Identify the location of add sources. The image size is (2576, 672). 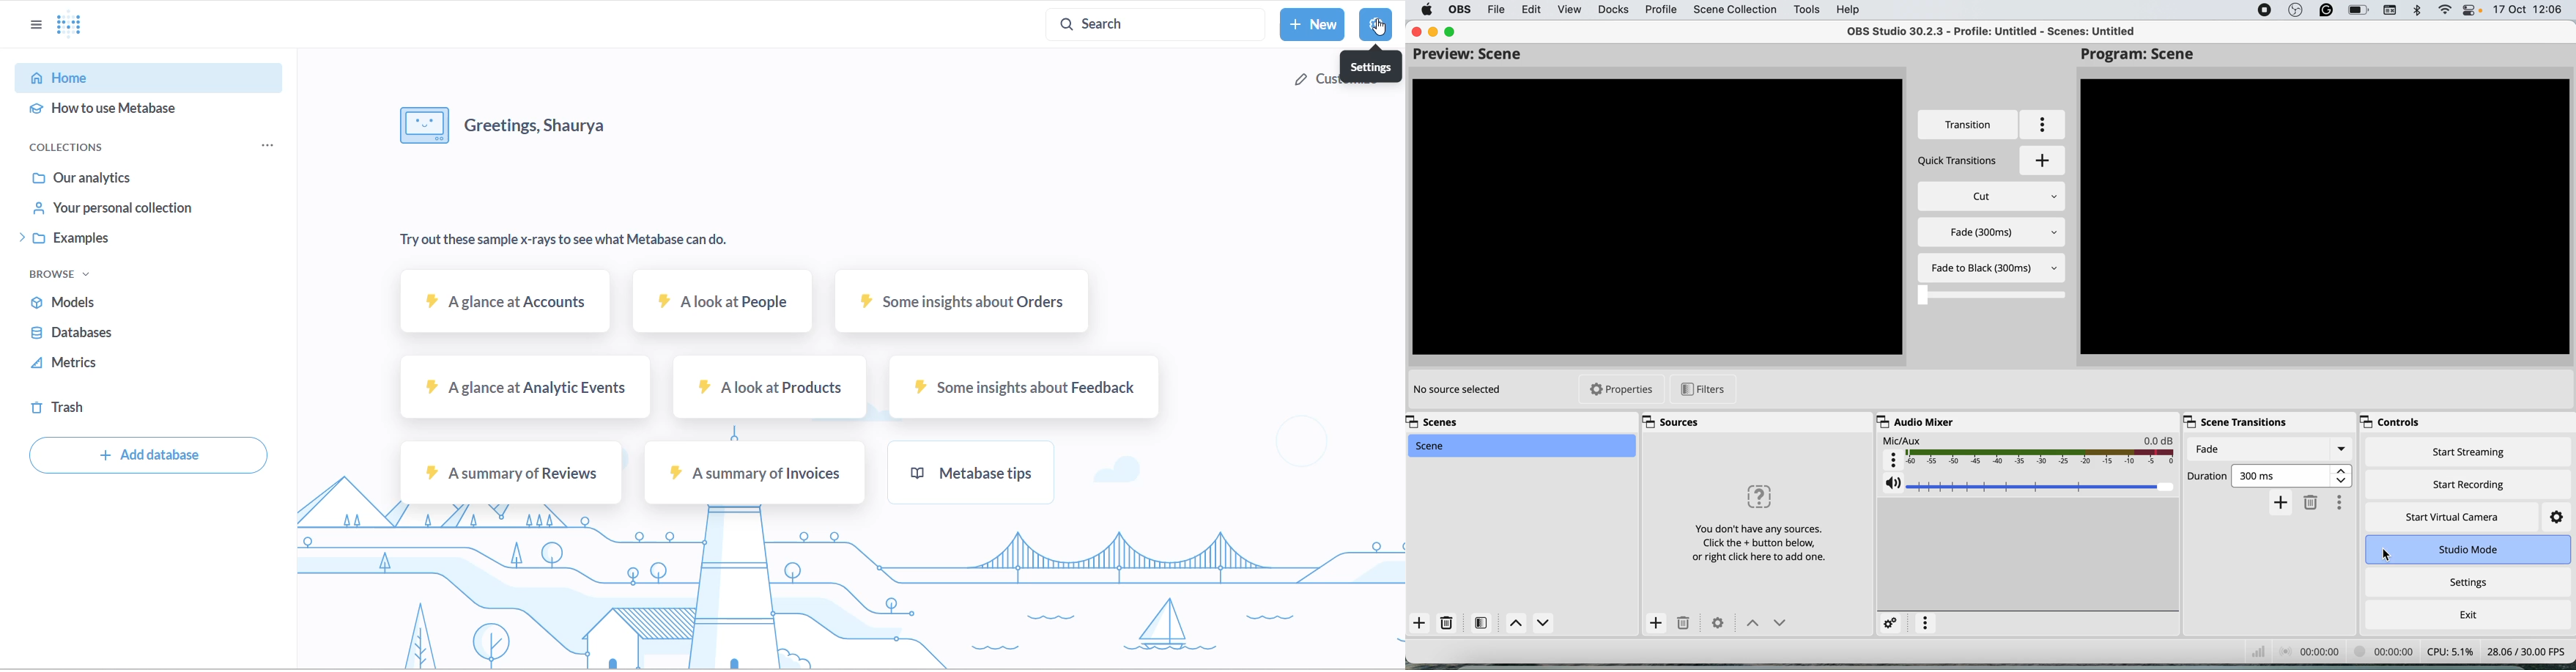
(1657, 623).